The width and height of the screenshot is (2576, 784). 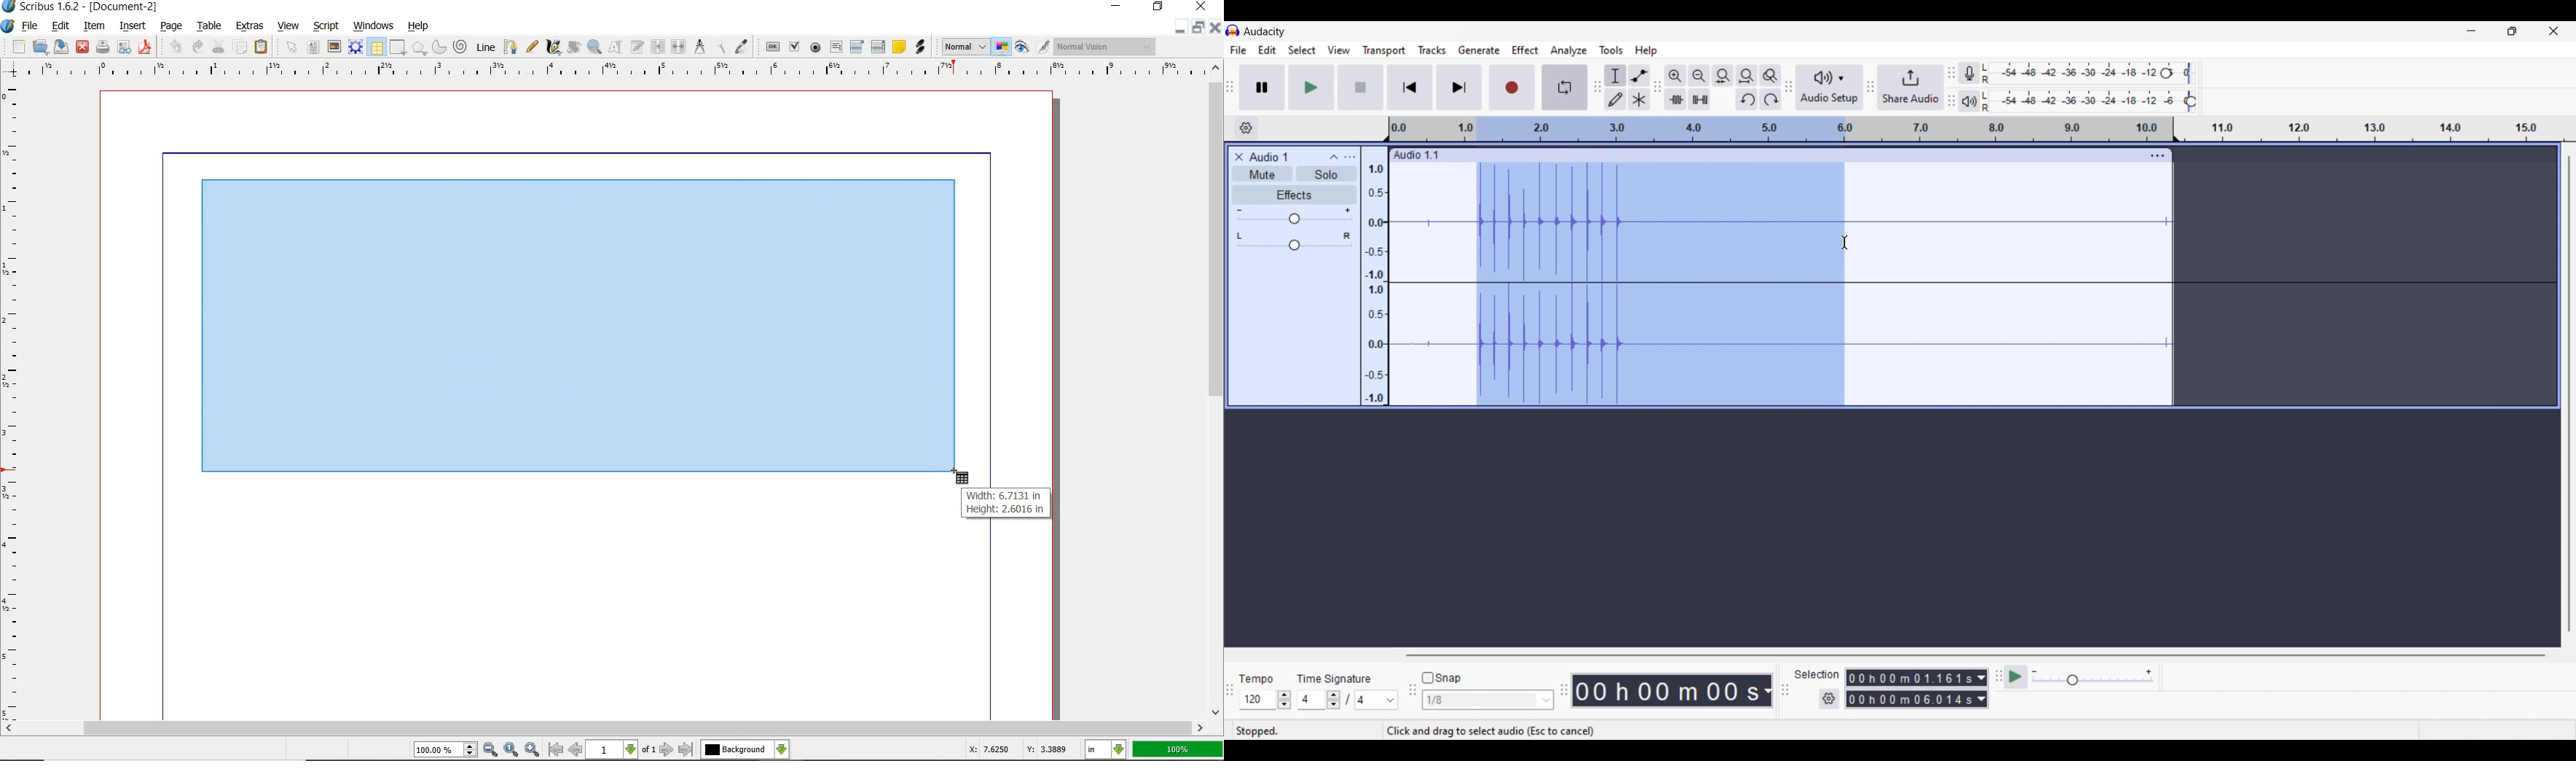 What do you see at coordinates (1349, 157) in the screenshot?
I see `Open menu` at bounding box center [1349, 157].